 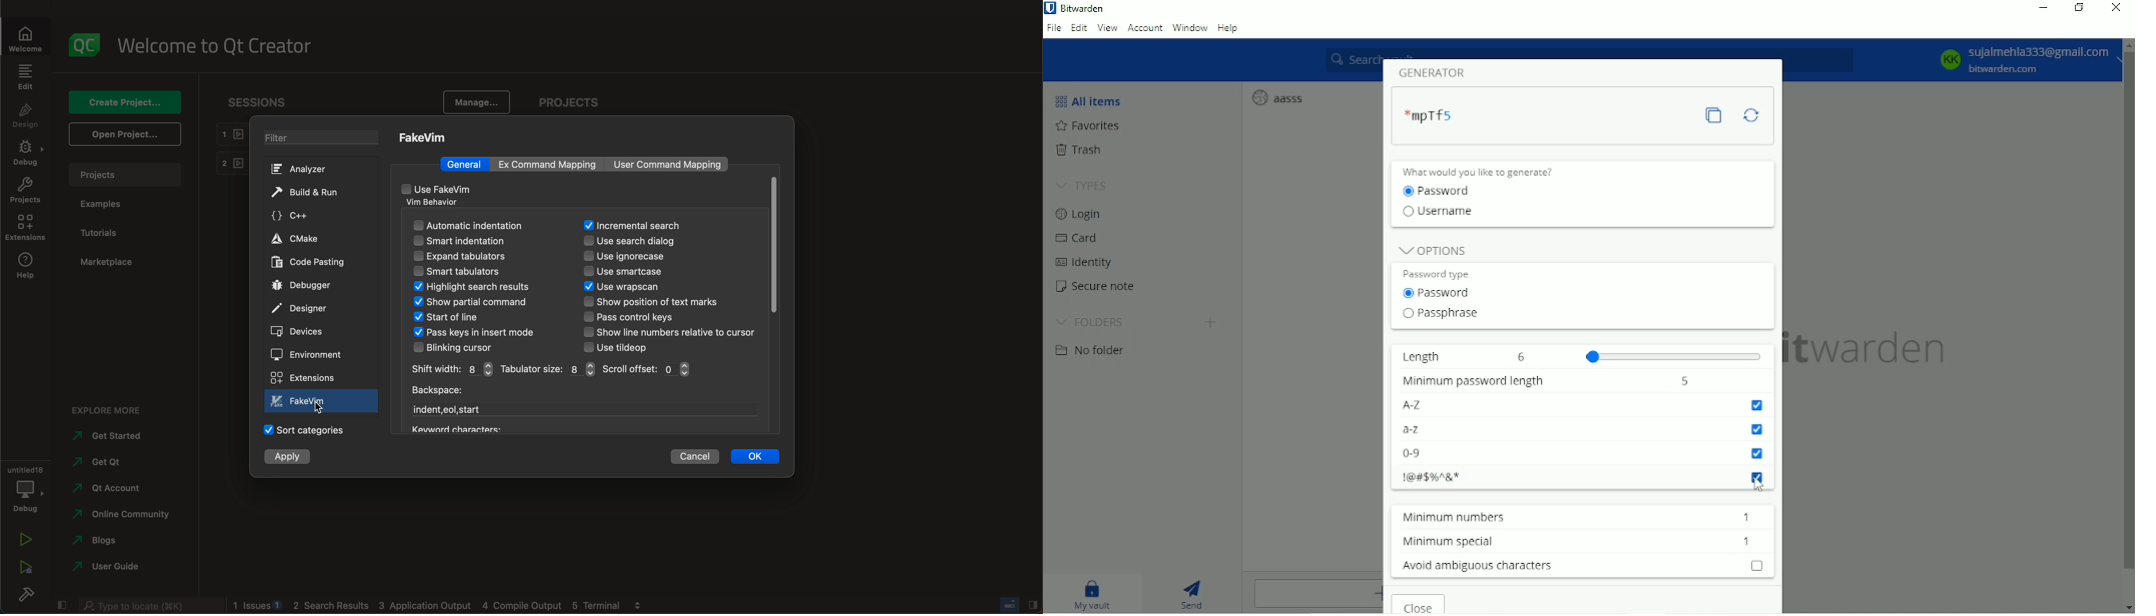 I want to click on passphrase radio button, so click(x=1436, y=316).